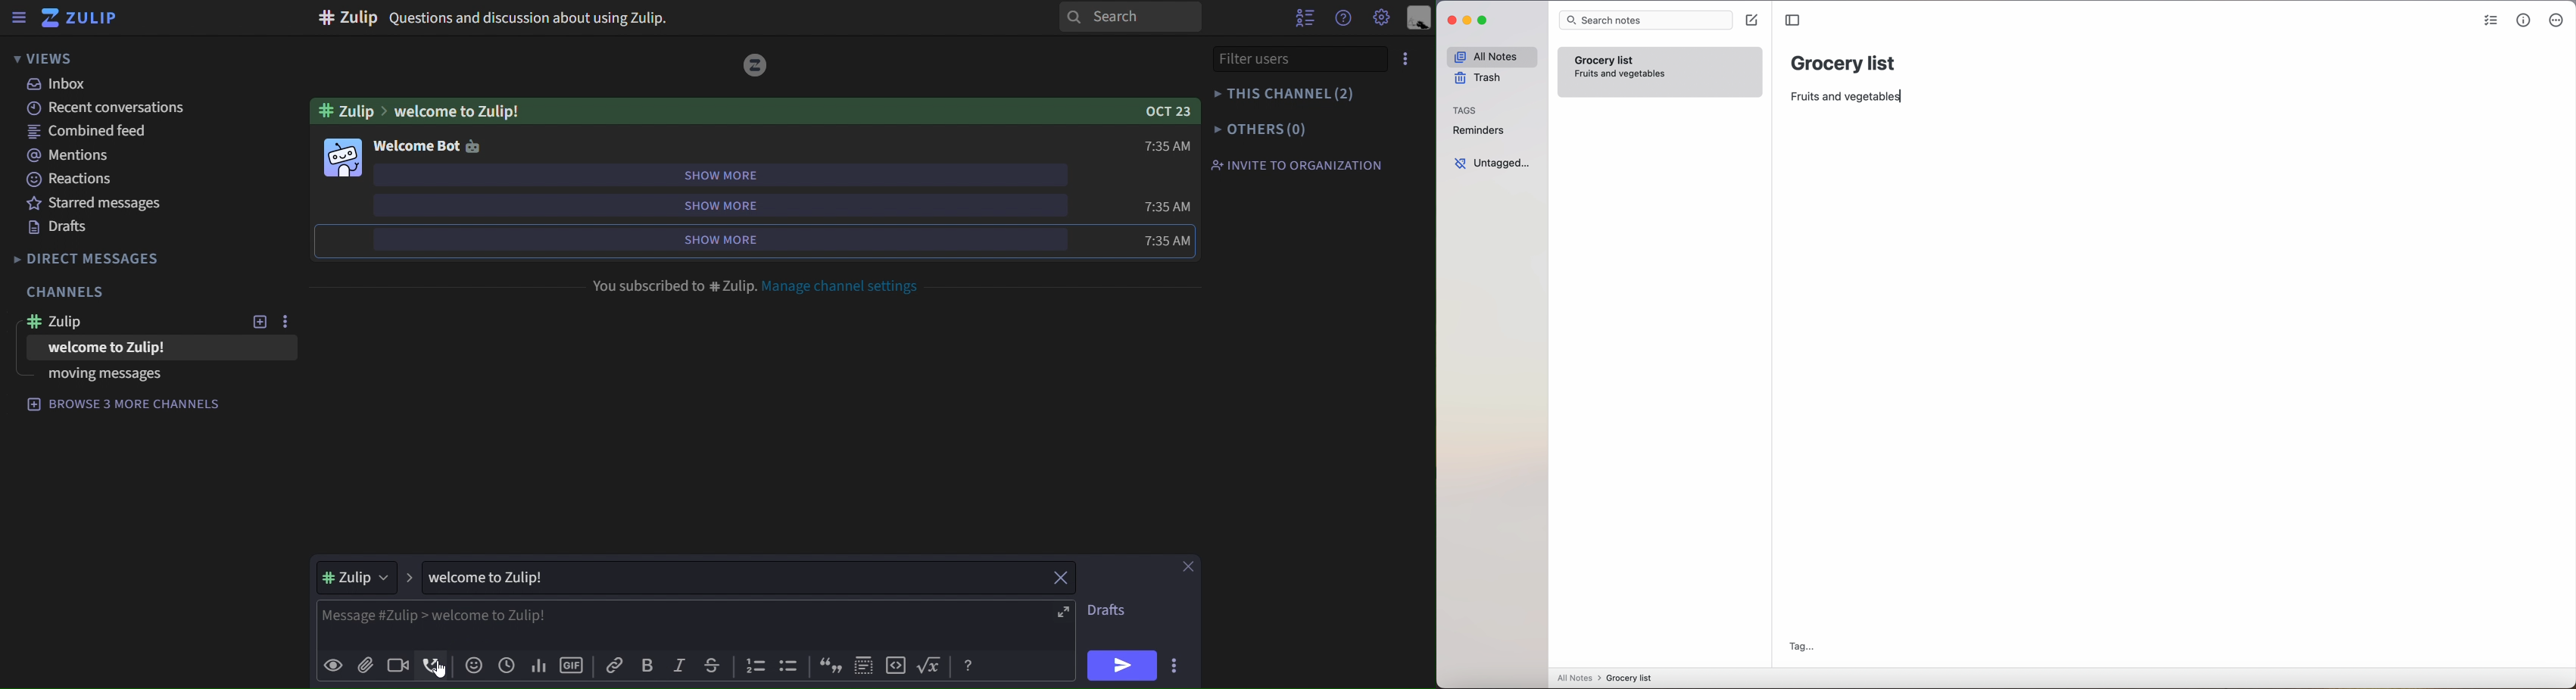 The image size is (2576, 700). Describe the element at coordinates (1469, 22) in the screenshot. I see `minimize Simplenote` at that location.